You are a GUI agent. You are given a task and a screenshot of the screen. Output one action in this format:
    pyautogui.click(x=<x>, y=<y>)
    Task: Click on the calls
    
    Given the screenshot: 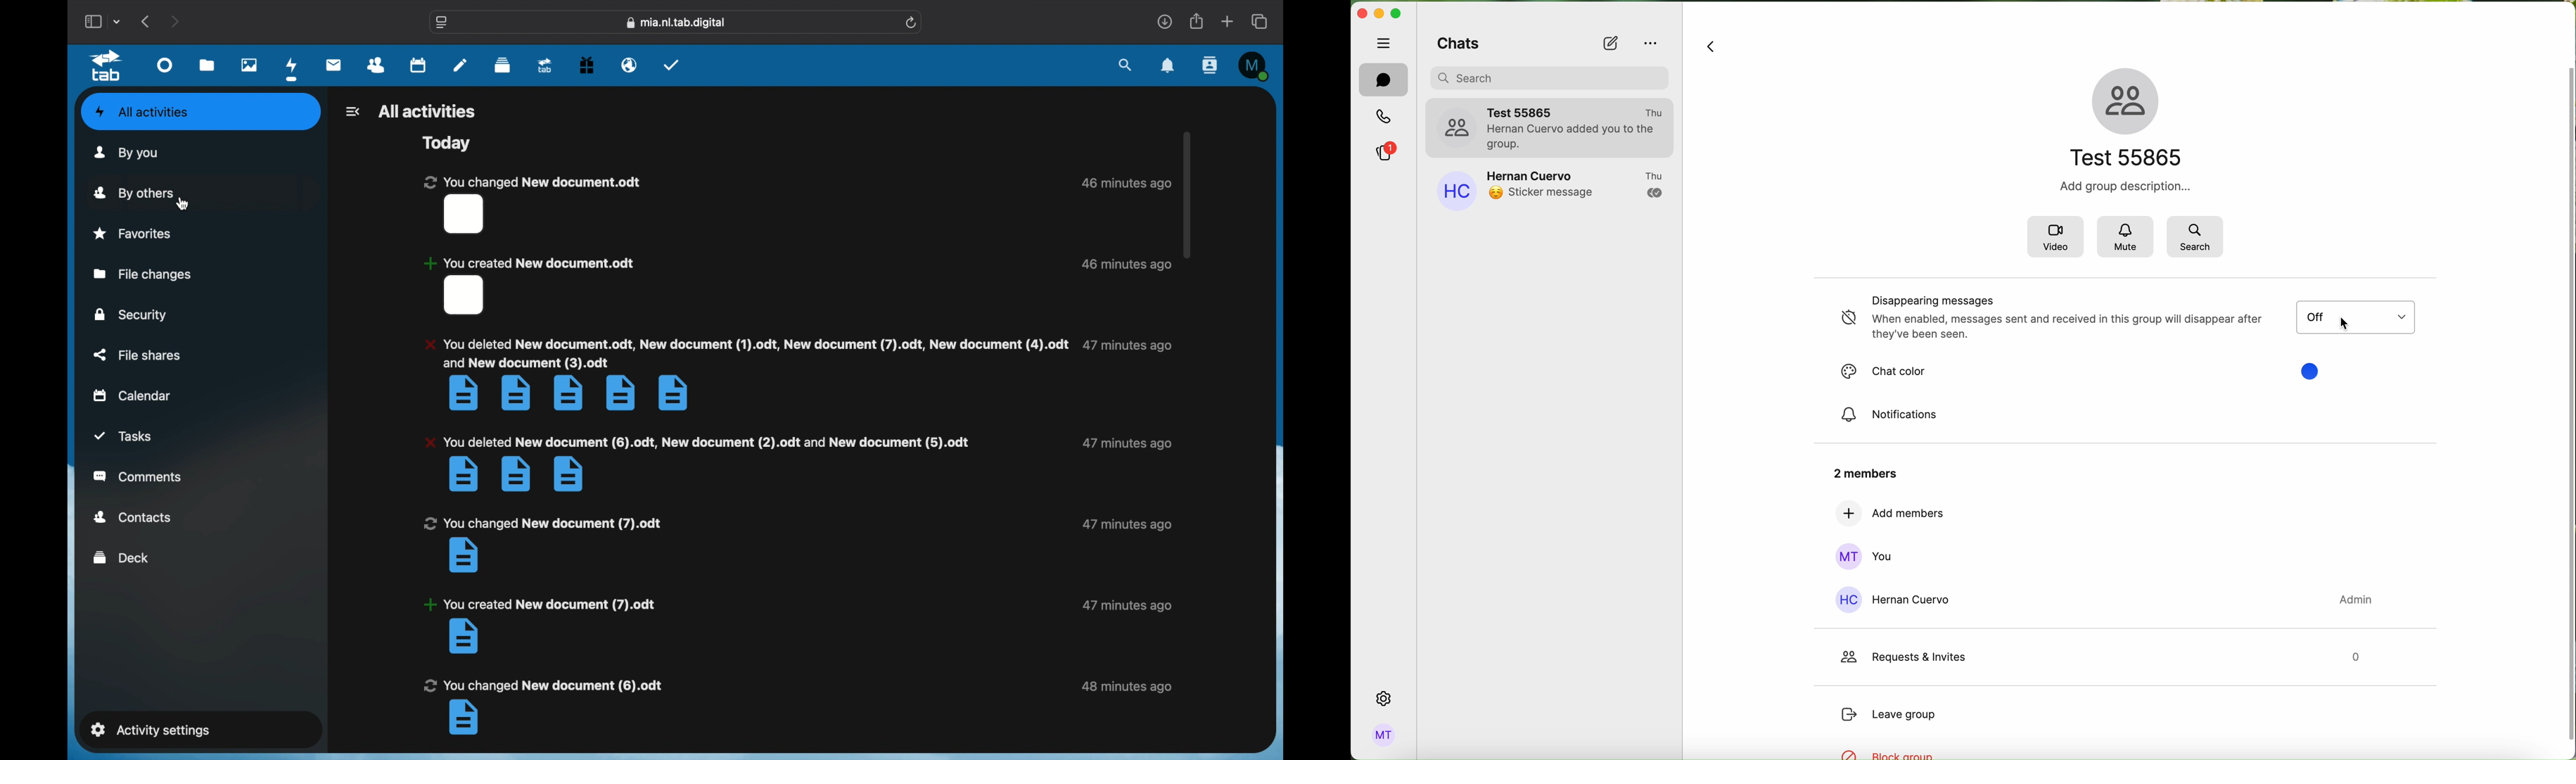 What is the action you would take?
    pyautogui.click(x=1385, y=116)
    